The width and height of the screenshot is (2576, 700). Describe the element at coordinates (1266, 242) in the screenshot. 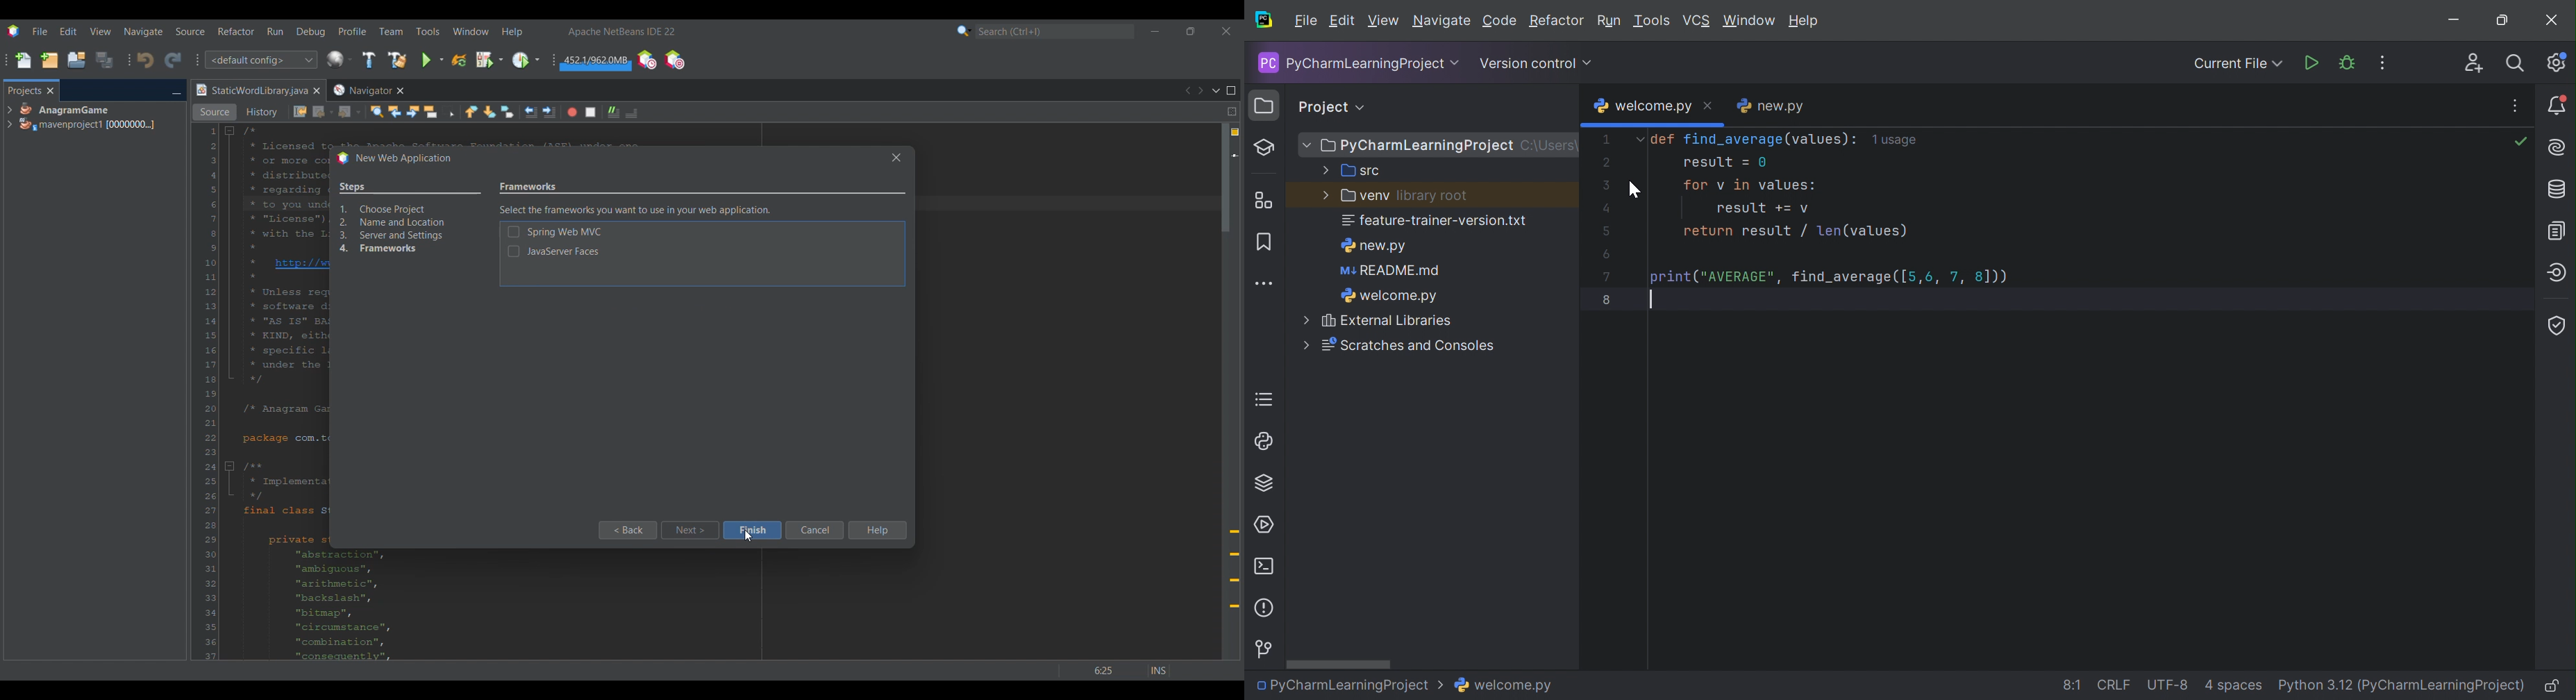

I see `Bookmarks` at that location.